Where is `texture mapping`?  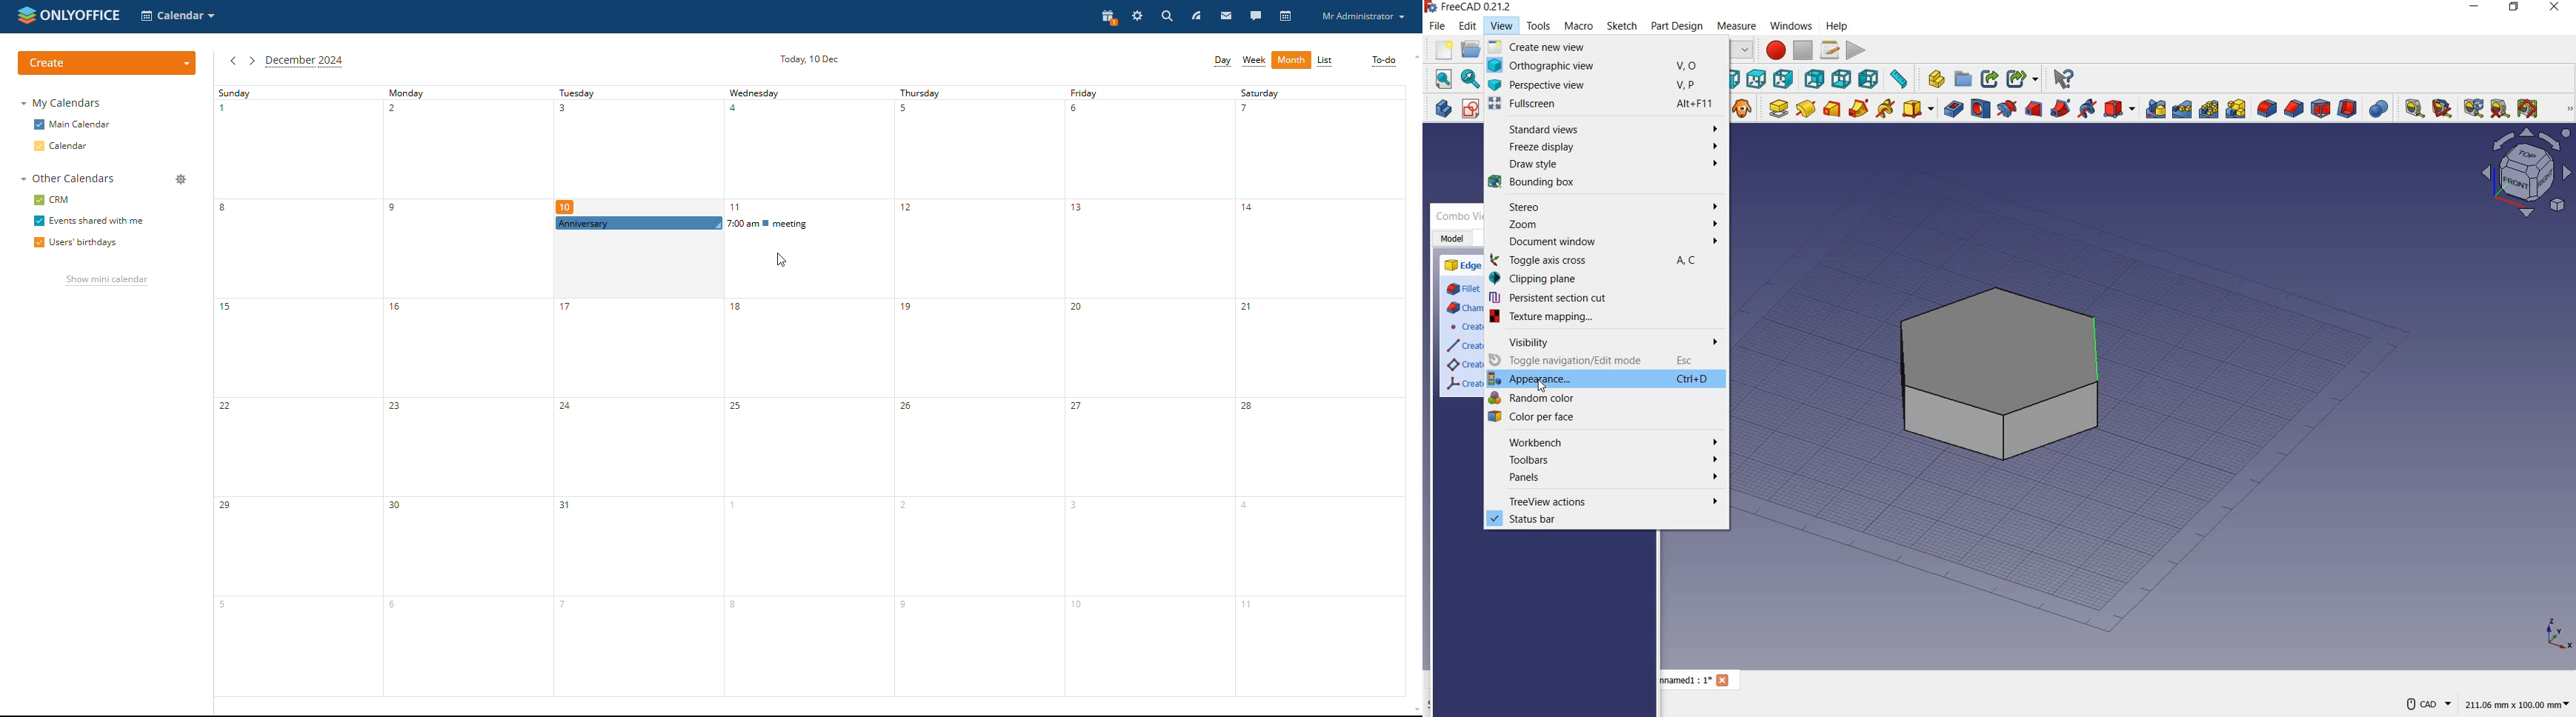 texture mapping is located at coordinates (1605, 318).